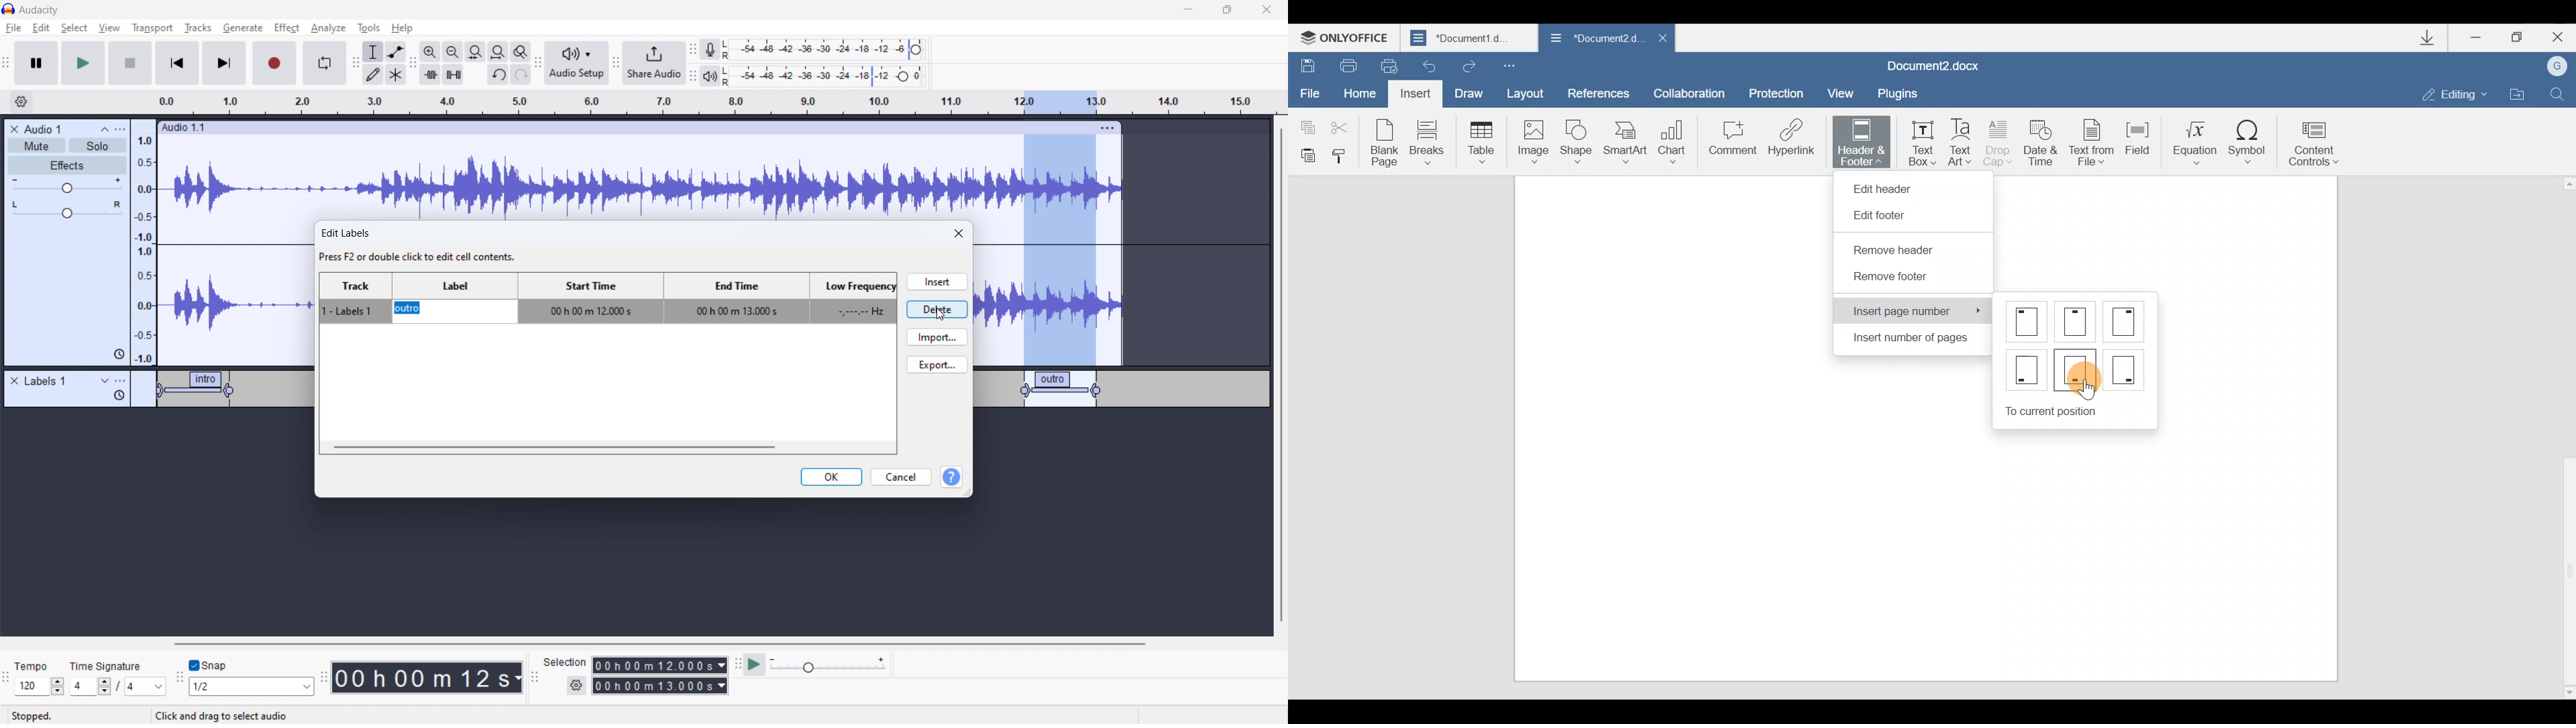 This screenshot has height=728, width=2576. Describe the element at coordinates (653, 63) in the screenshot. I see `share audio` at that location.